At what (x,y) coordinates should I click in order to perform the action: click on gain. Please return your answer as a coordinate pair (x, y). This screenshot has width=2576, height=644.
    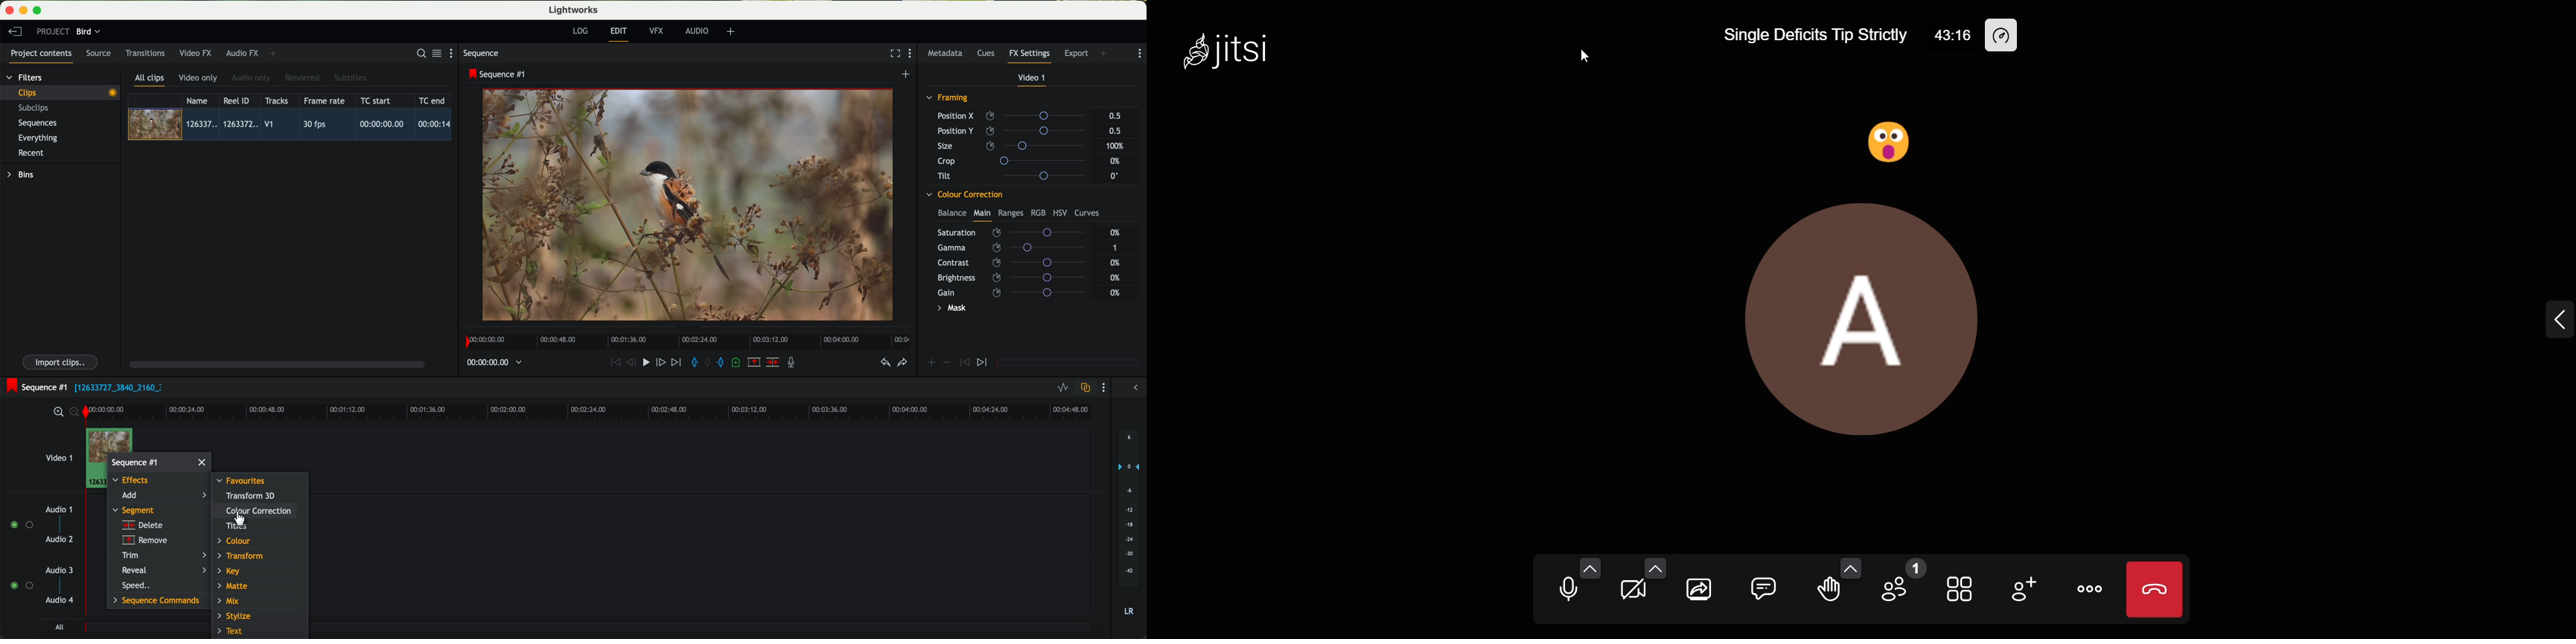
    Looking at the image, I should click on (1017, 292).